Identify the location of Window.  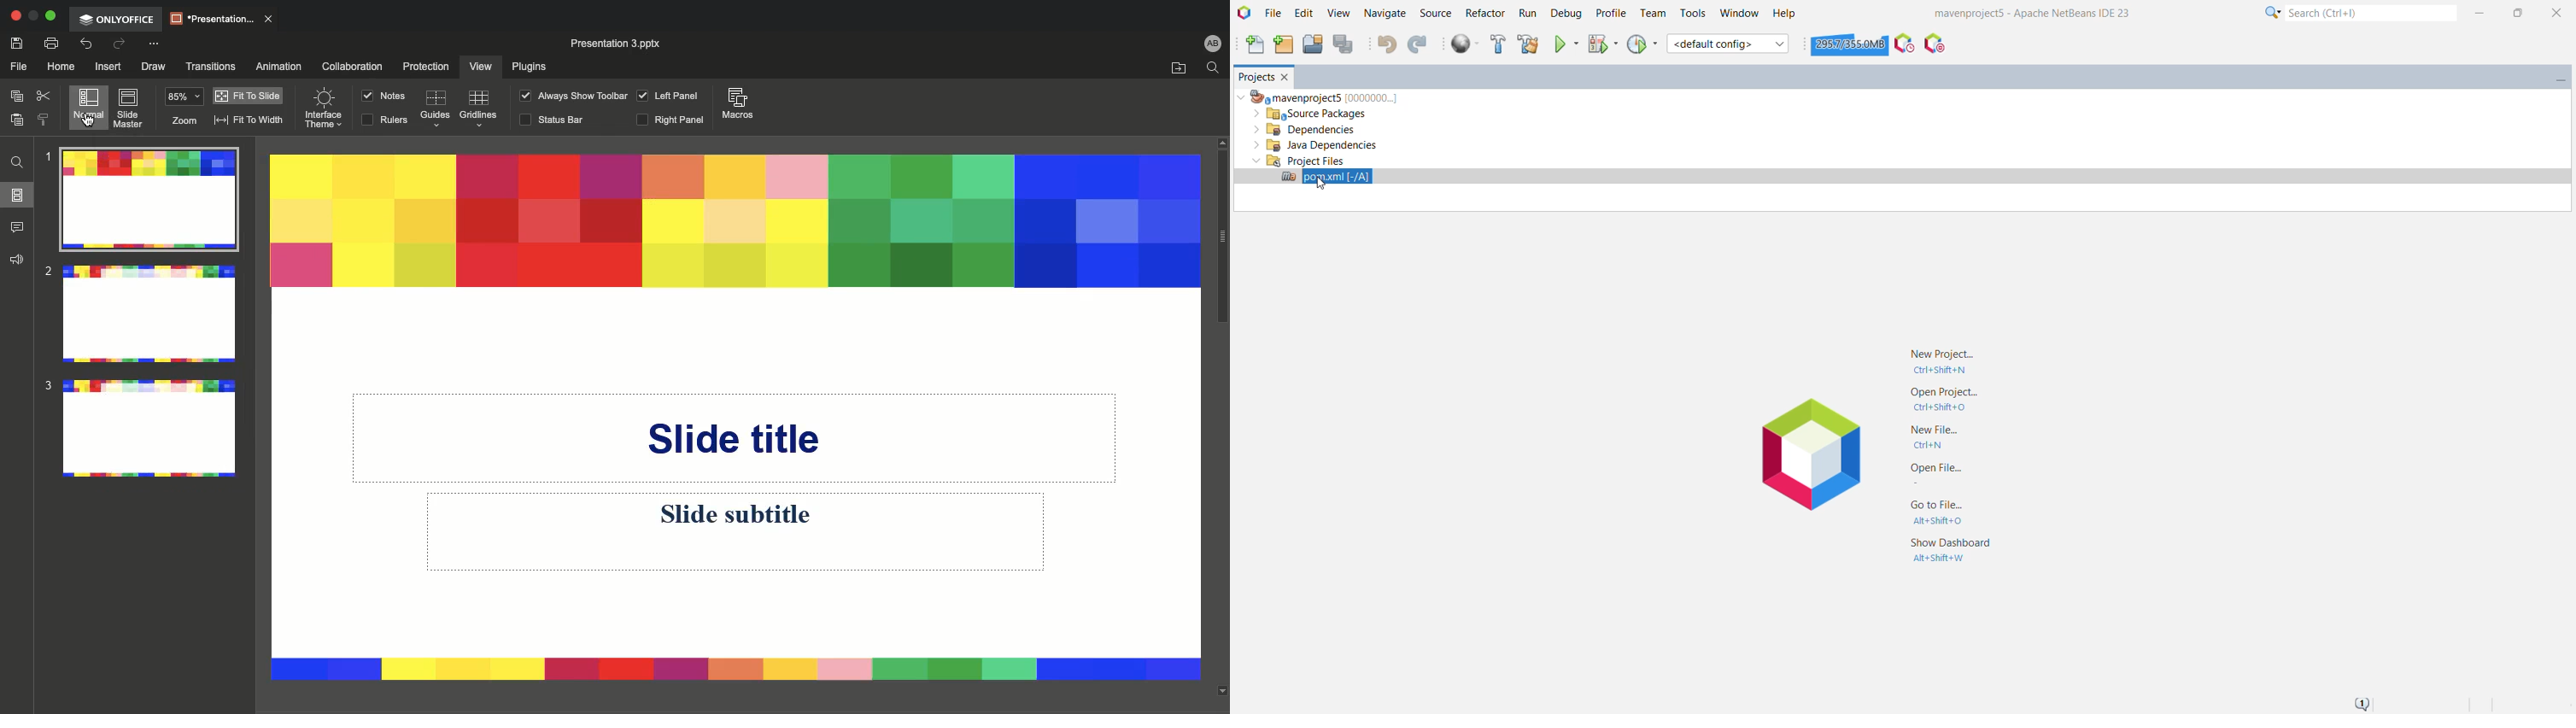
(1739, 13).